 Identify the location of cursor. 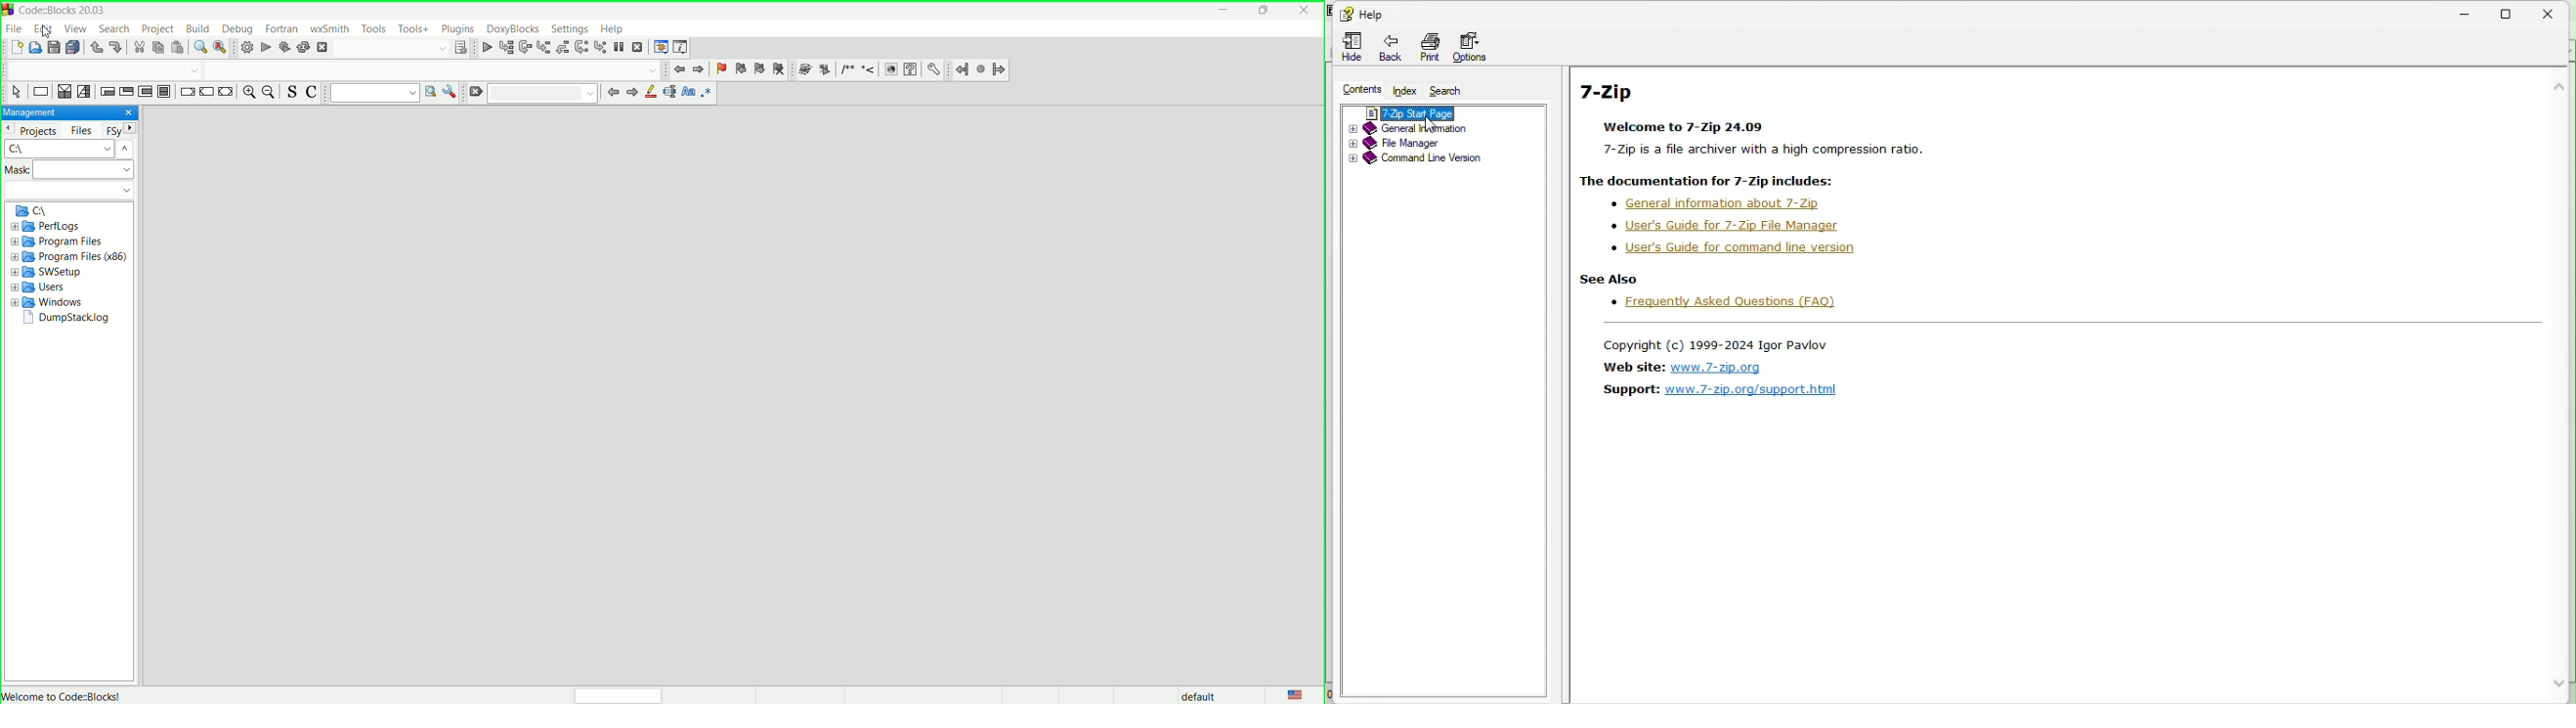
(1434, 126).